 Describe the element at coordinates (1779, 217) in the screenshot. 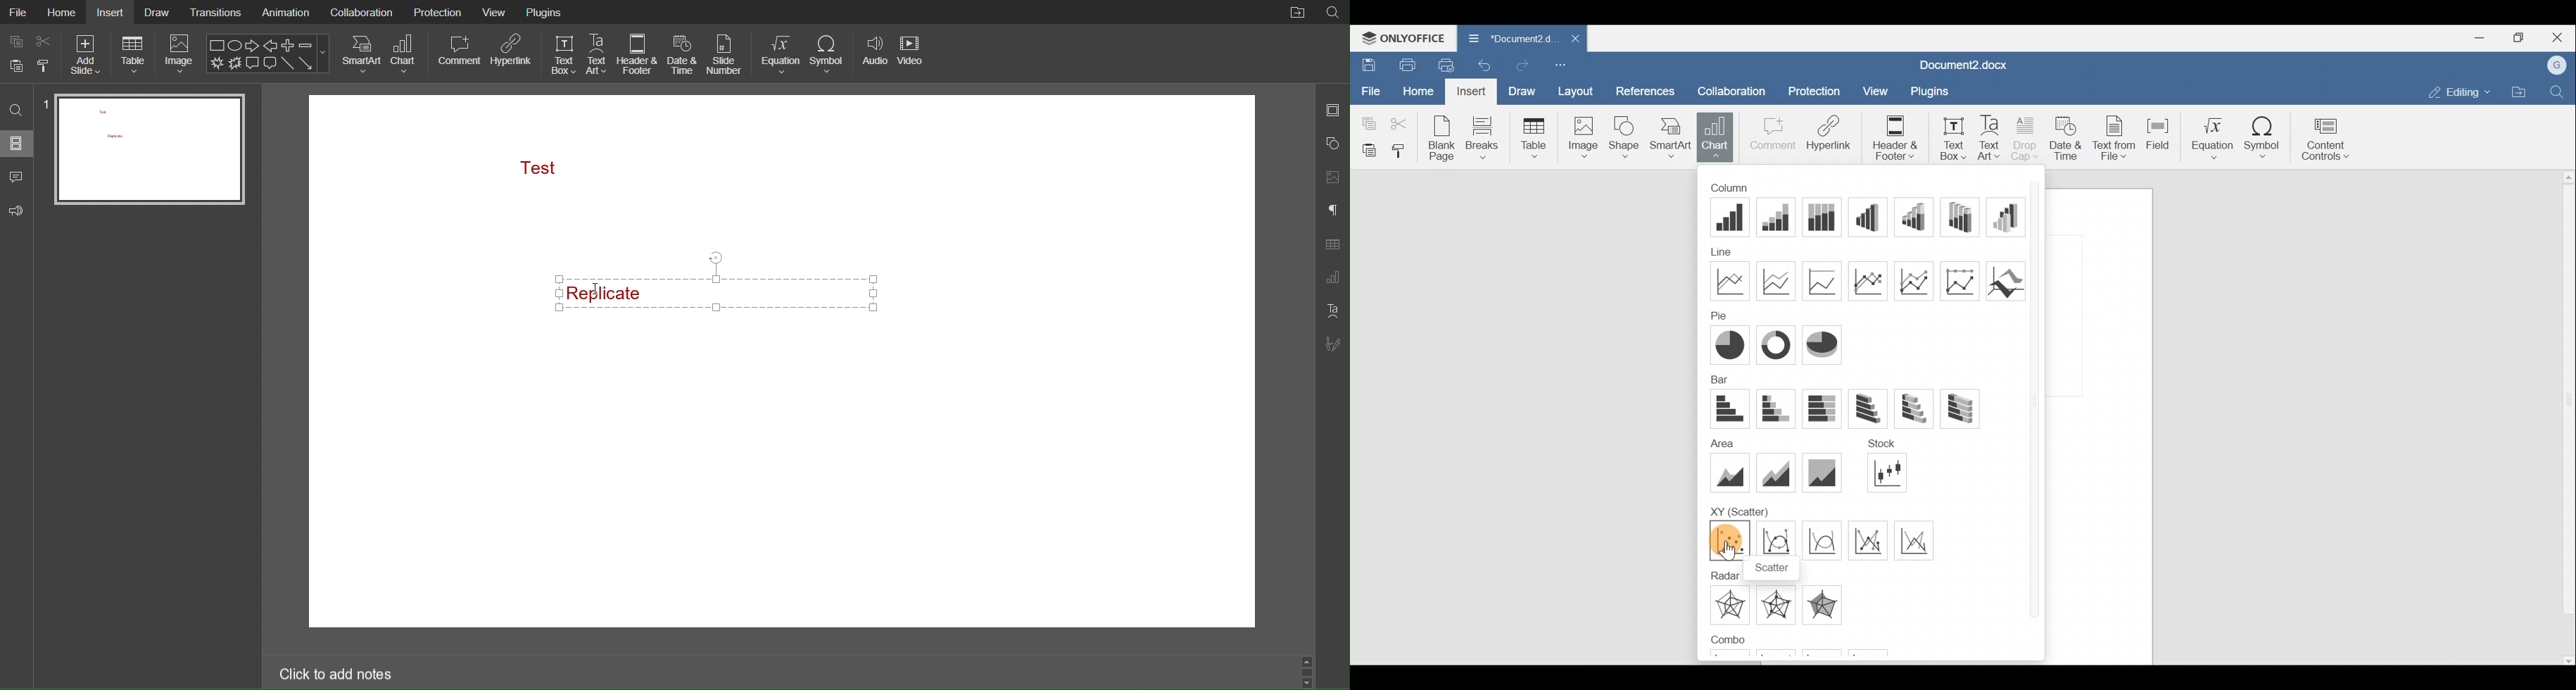

I see `Stacked column` at that location.